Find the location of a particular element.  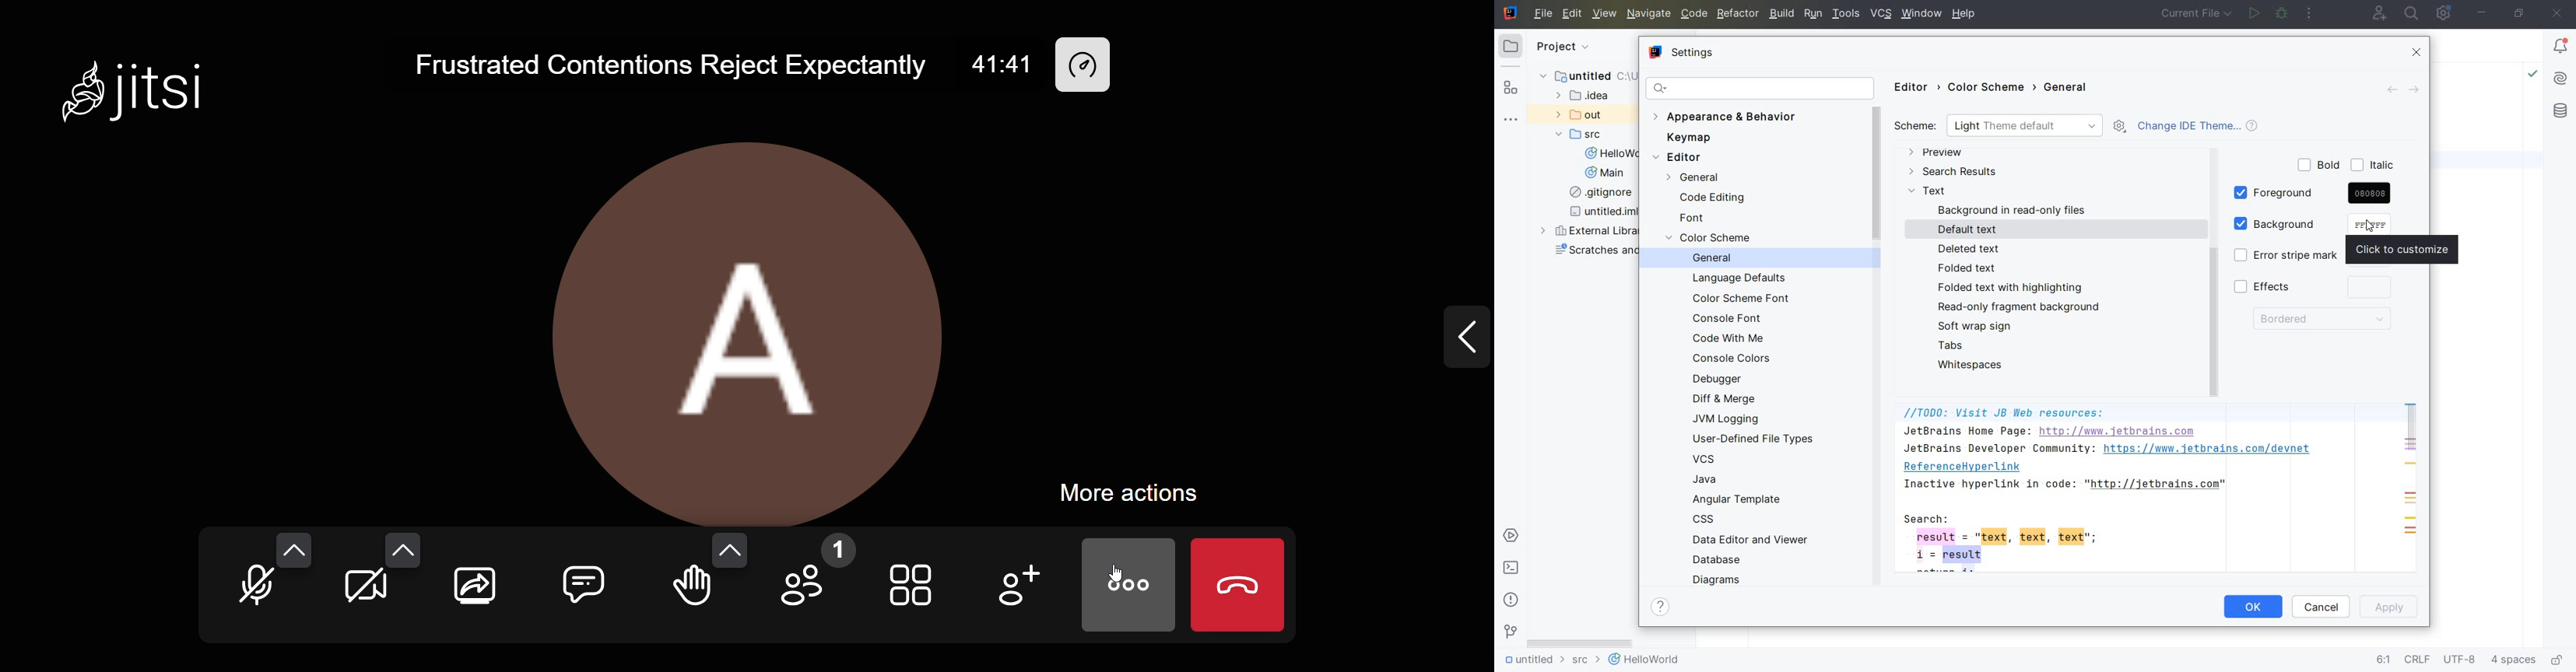

problems is located at coordinates (1511, 599).